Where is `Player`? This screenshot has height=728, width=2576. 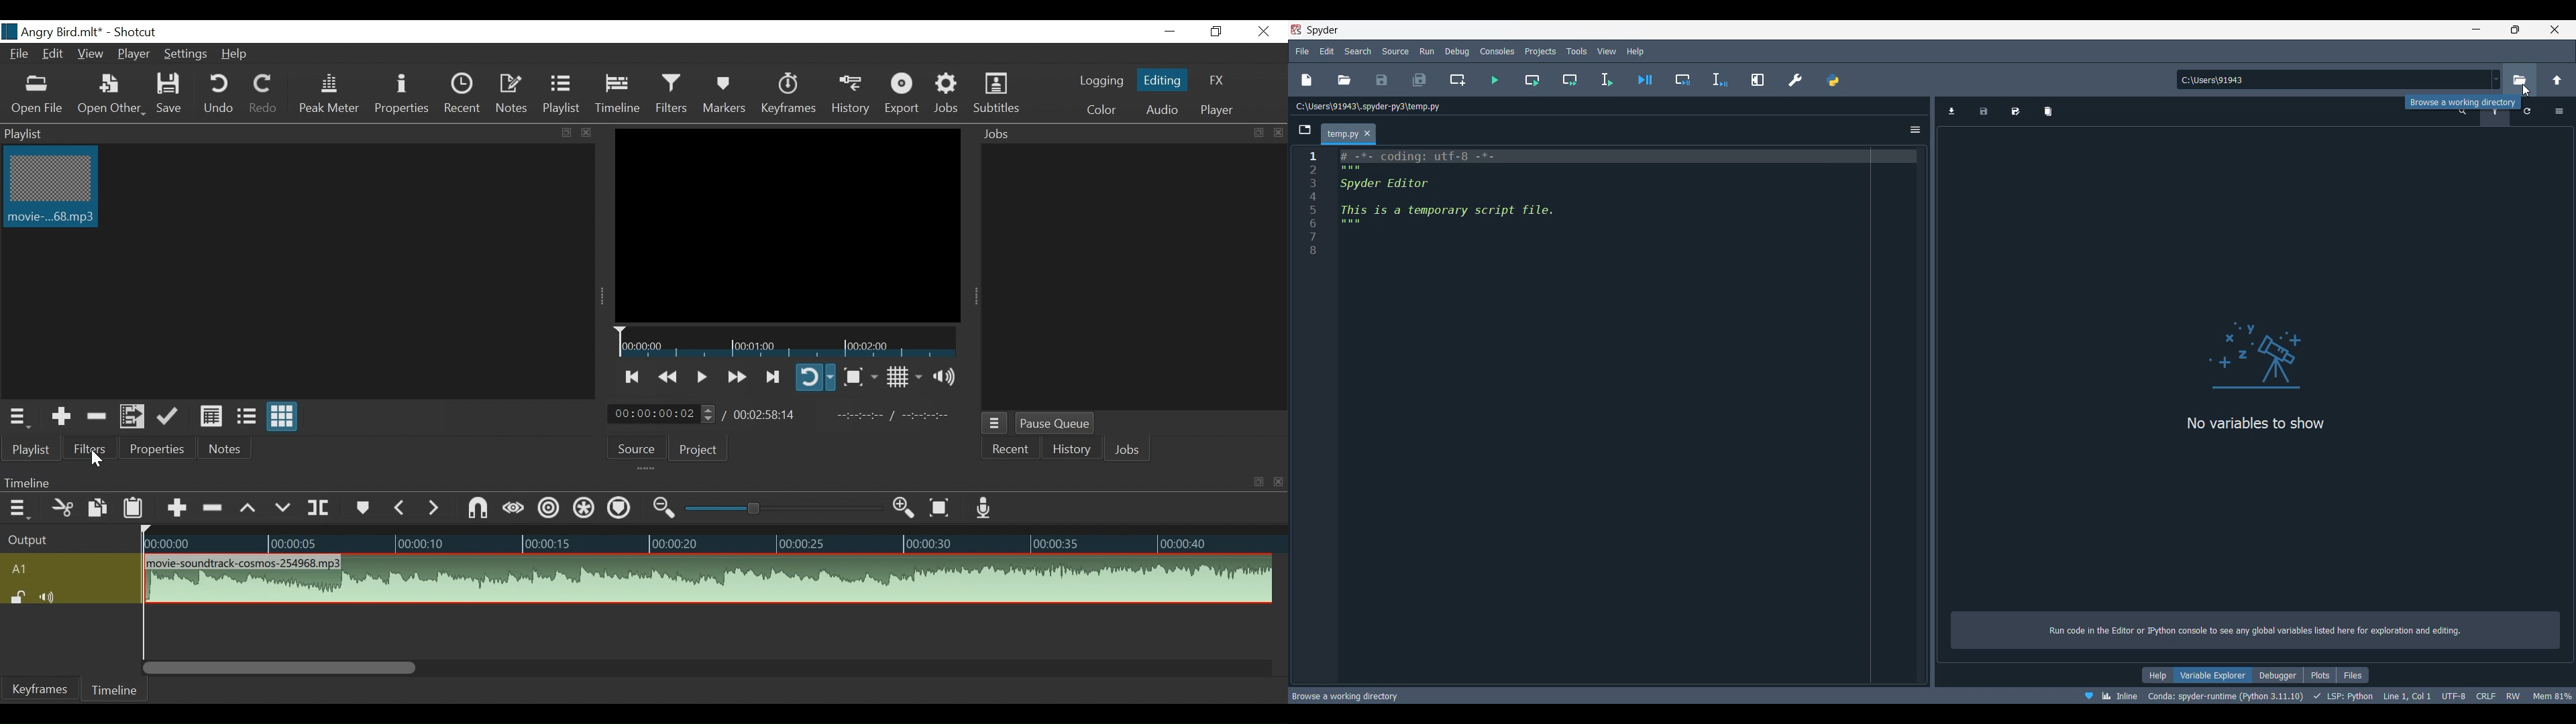
Player is located at coordinates (131, 56).